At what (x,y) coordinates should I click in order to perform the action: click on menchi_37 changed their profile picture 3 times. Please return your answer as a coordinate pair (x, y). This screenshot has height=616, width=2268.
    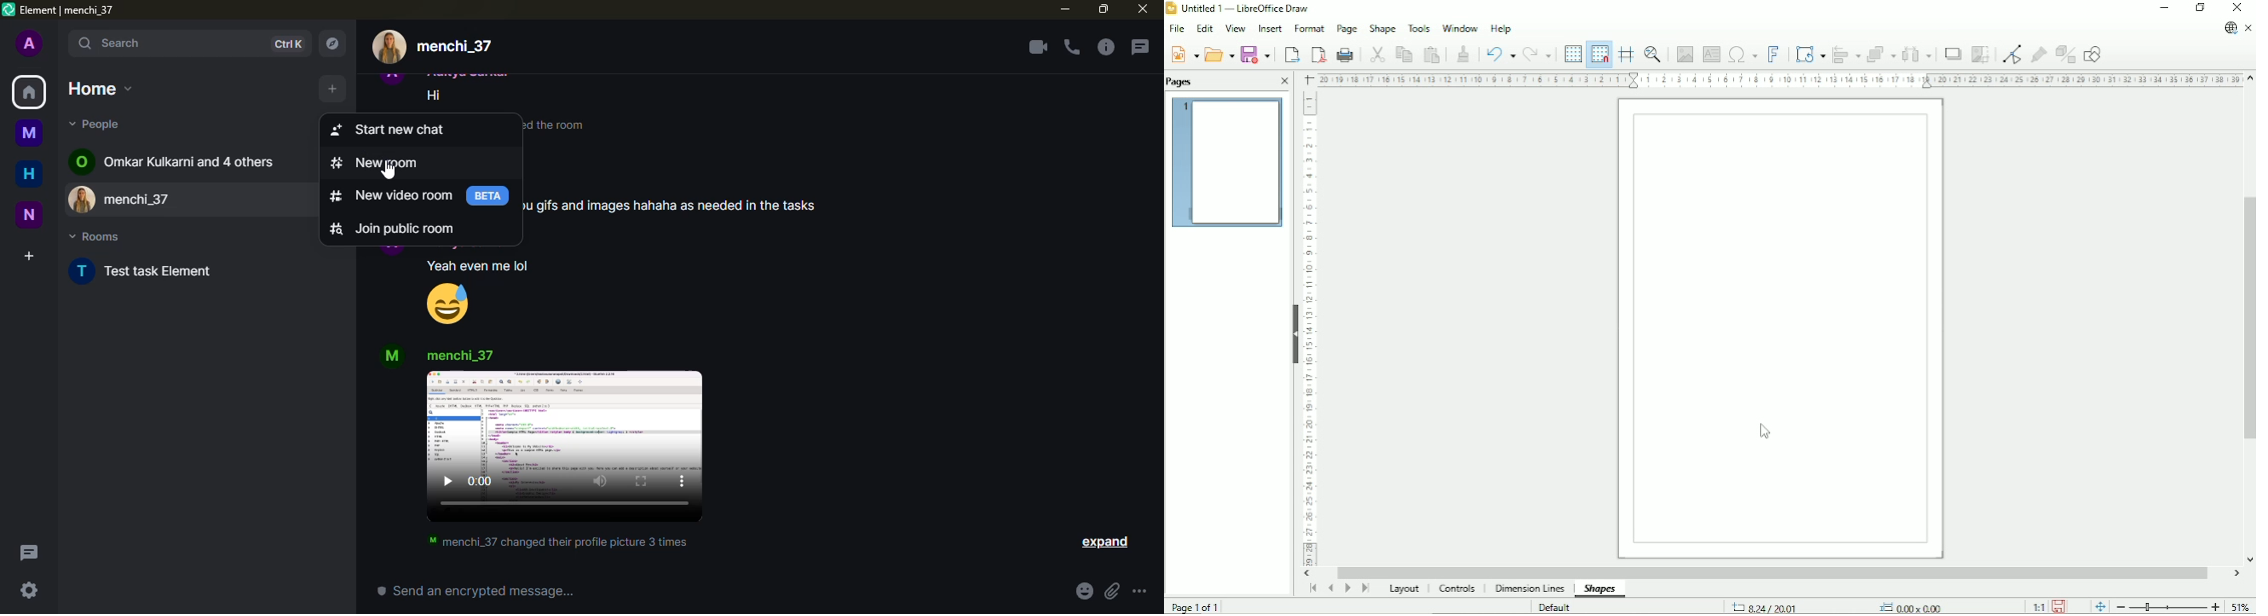
    Looking at the image, I should click on (559, 542).